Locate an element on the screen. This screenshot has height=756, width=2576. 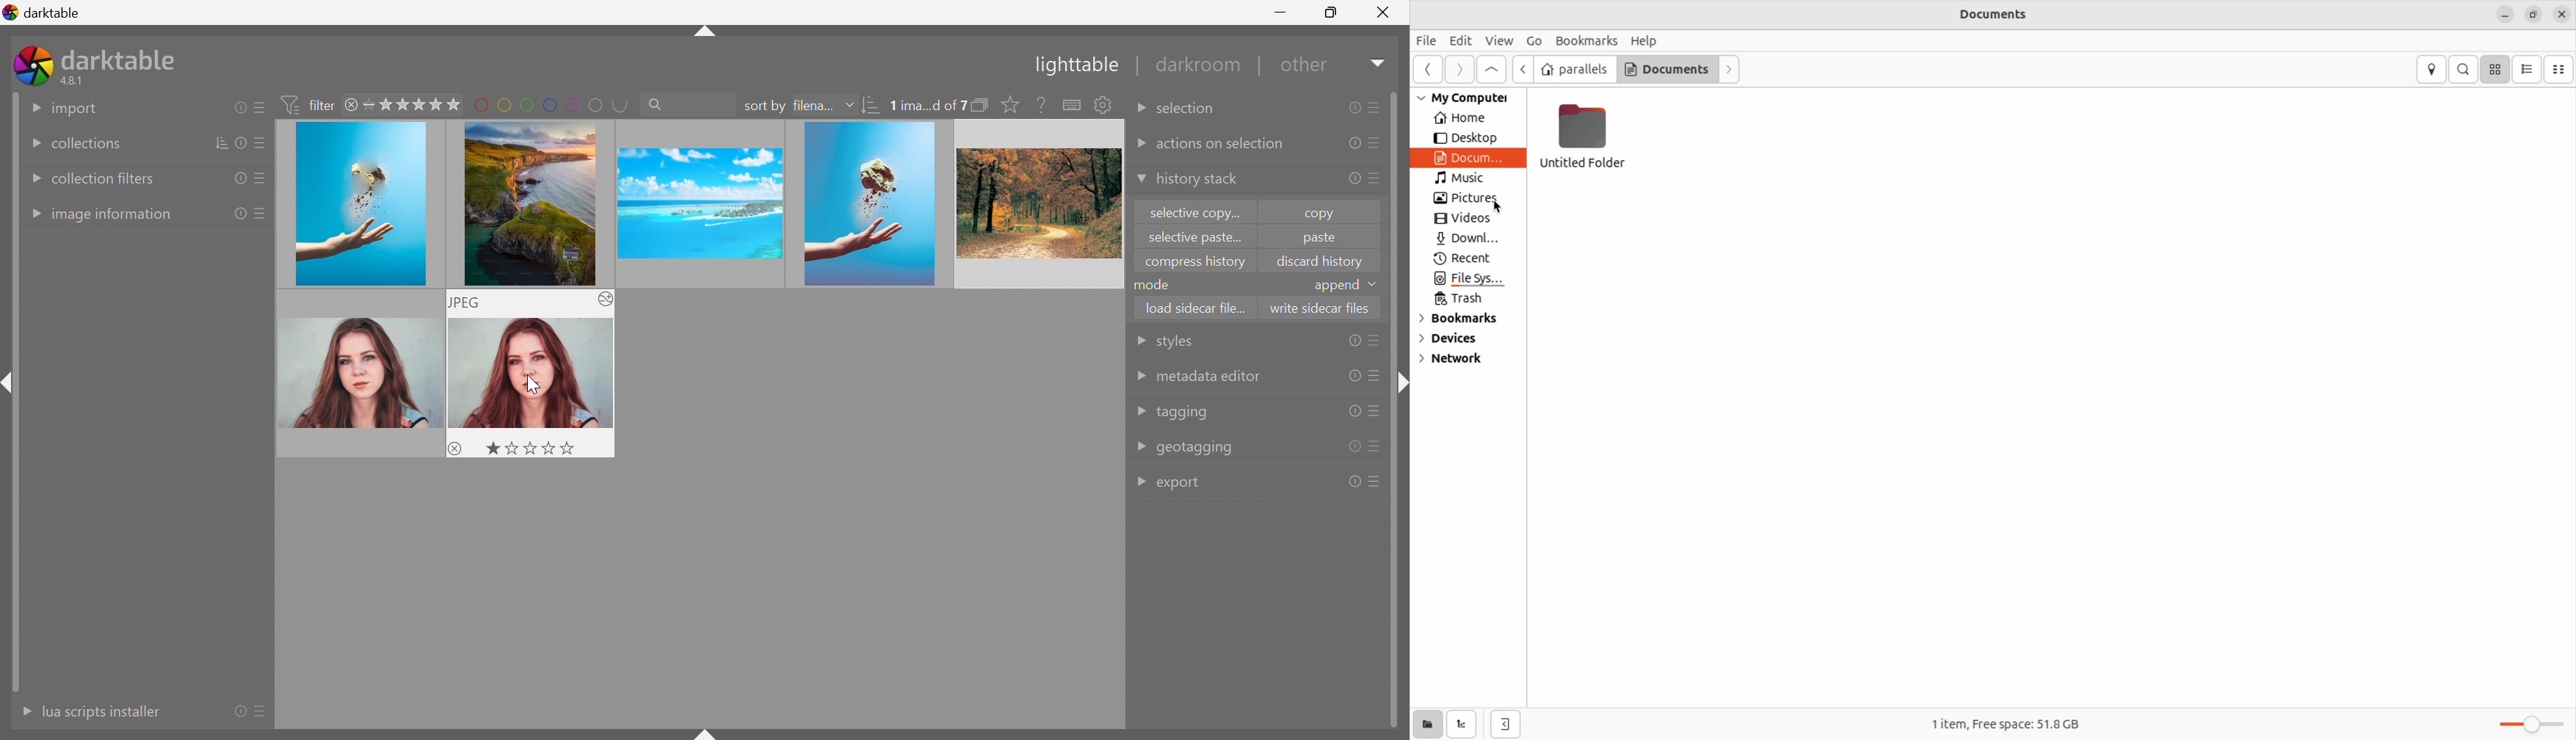
enable this then click on a control element to see its online help is located at coordinates (1042, 104).